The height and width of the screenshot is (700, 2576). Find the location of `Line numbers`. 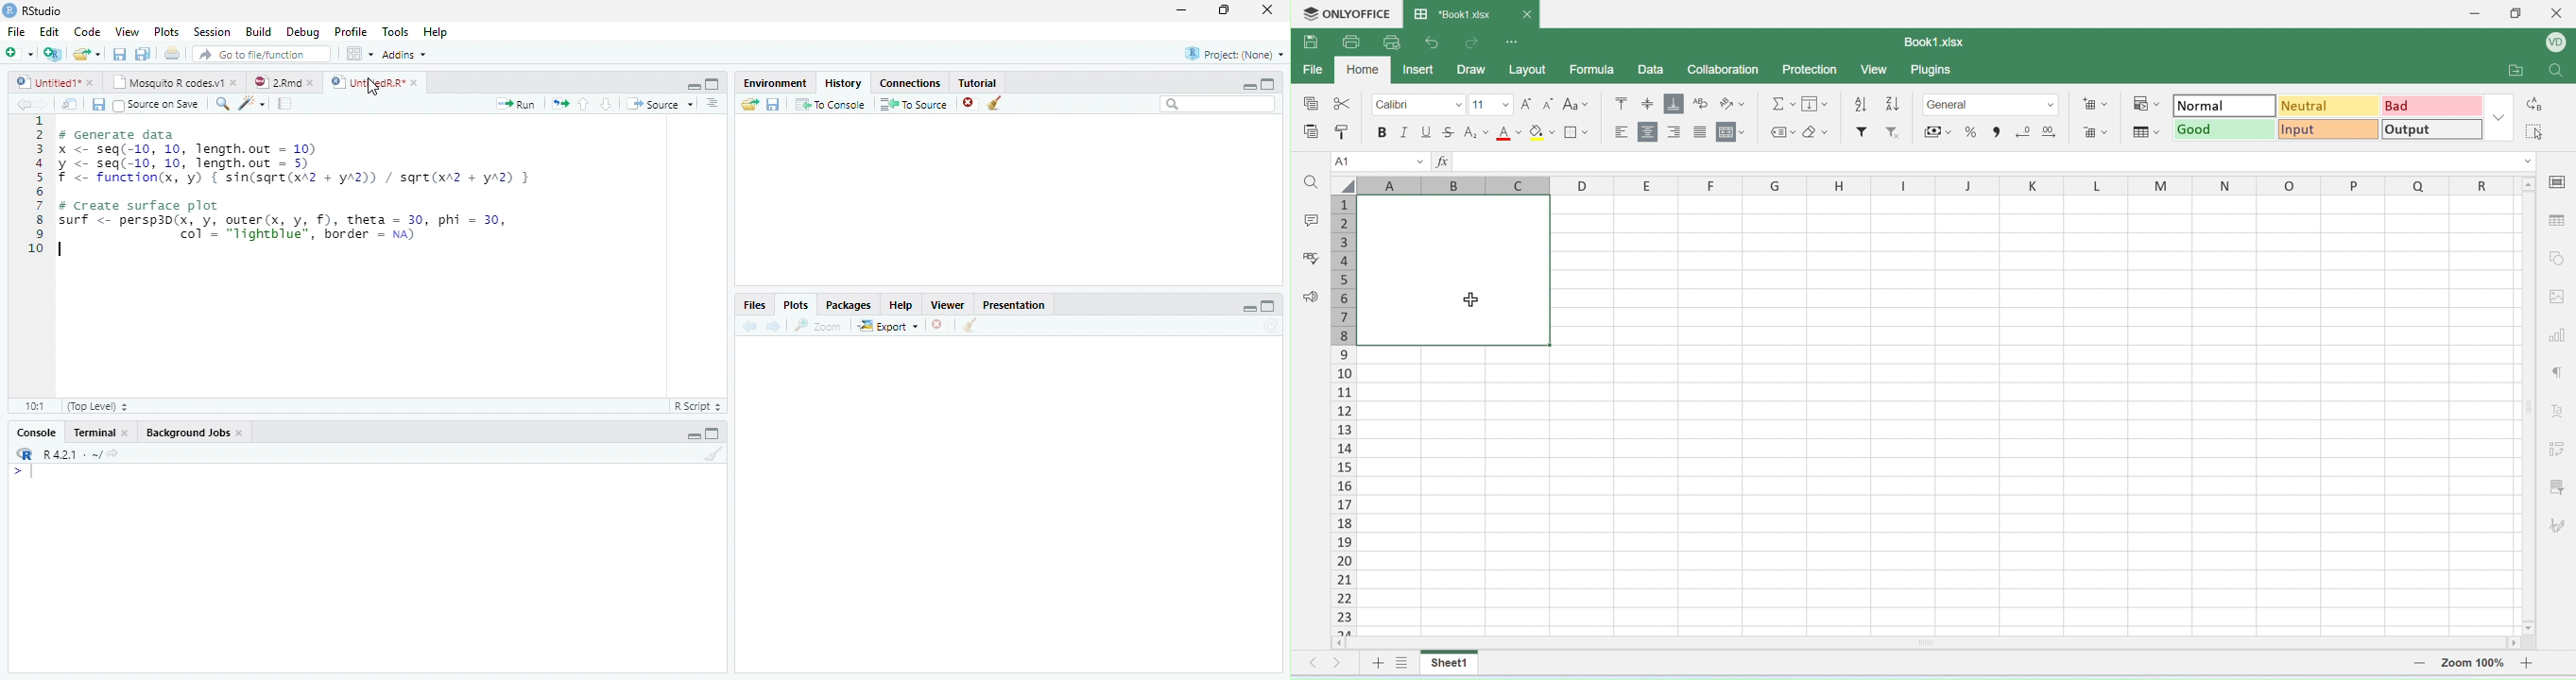

Line numbers is located at coordinates (37, 186).